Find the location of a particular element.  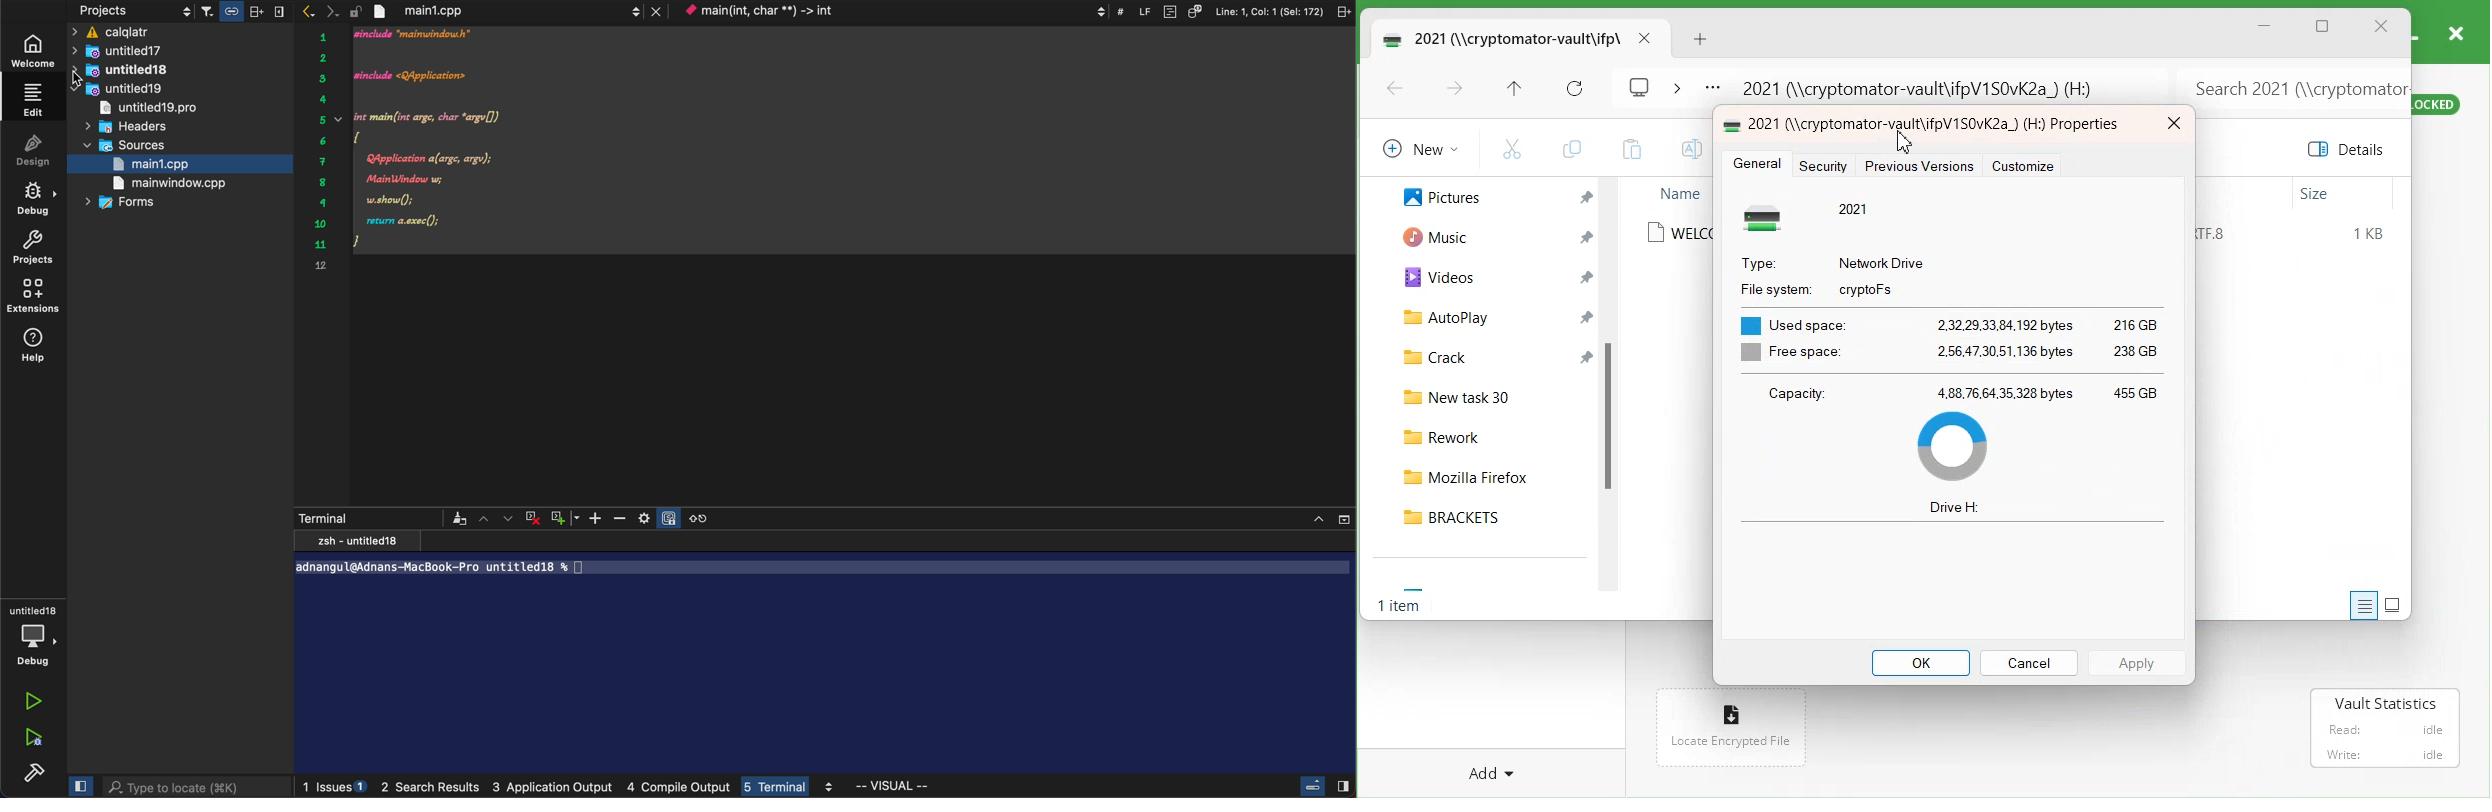

untitled17 is located at coordinates (149, 50).